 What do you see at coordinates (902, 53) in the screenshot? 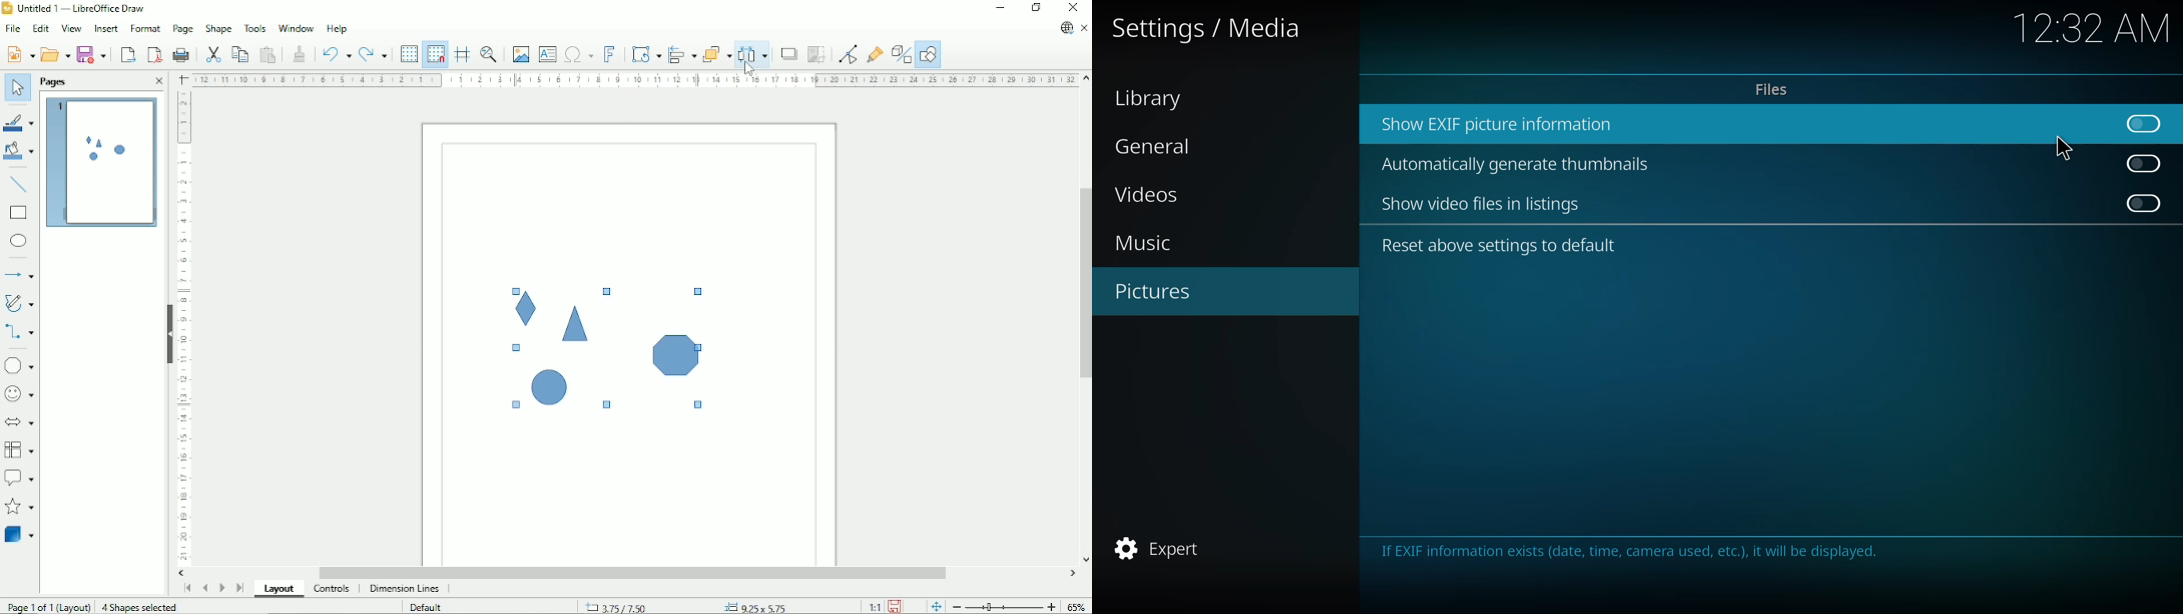
I see `Toggle extrusion` at bounding box center [902, 53].